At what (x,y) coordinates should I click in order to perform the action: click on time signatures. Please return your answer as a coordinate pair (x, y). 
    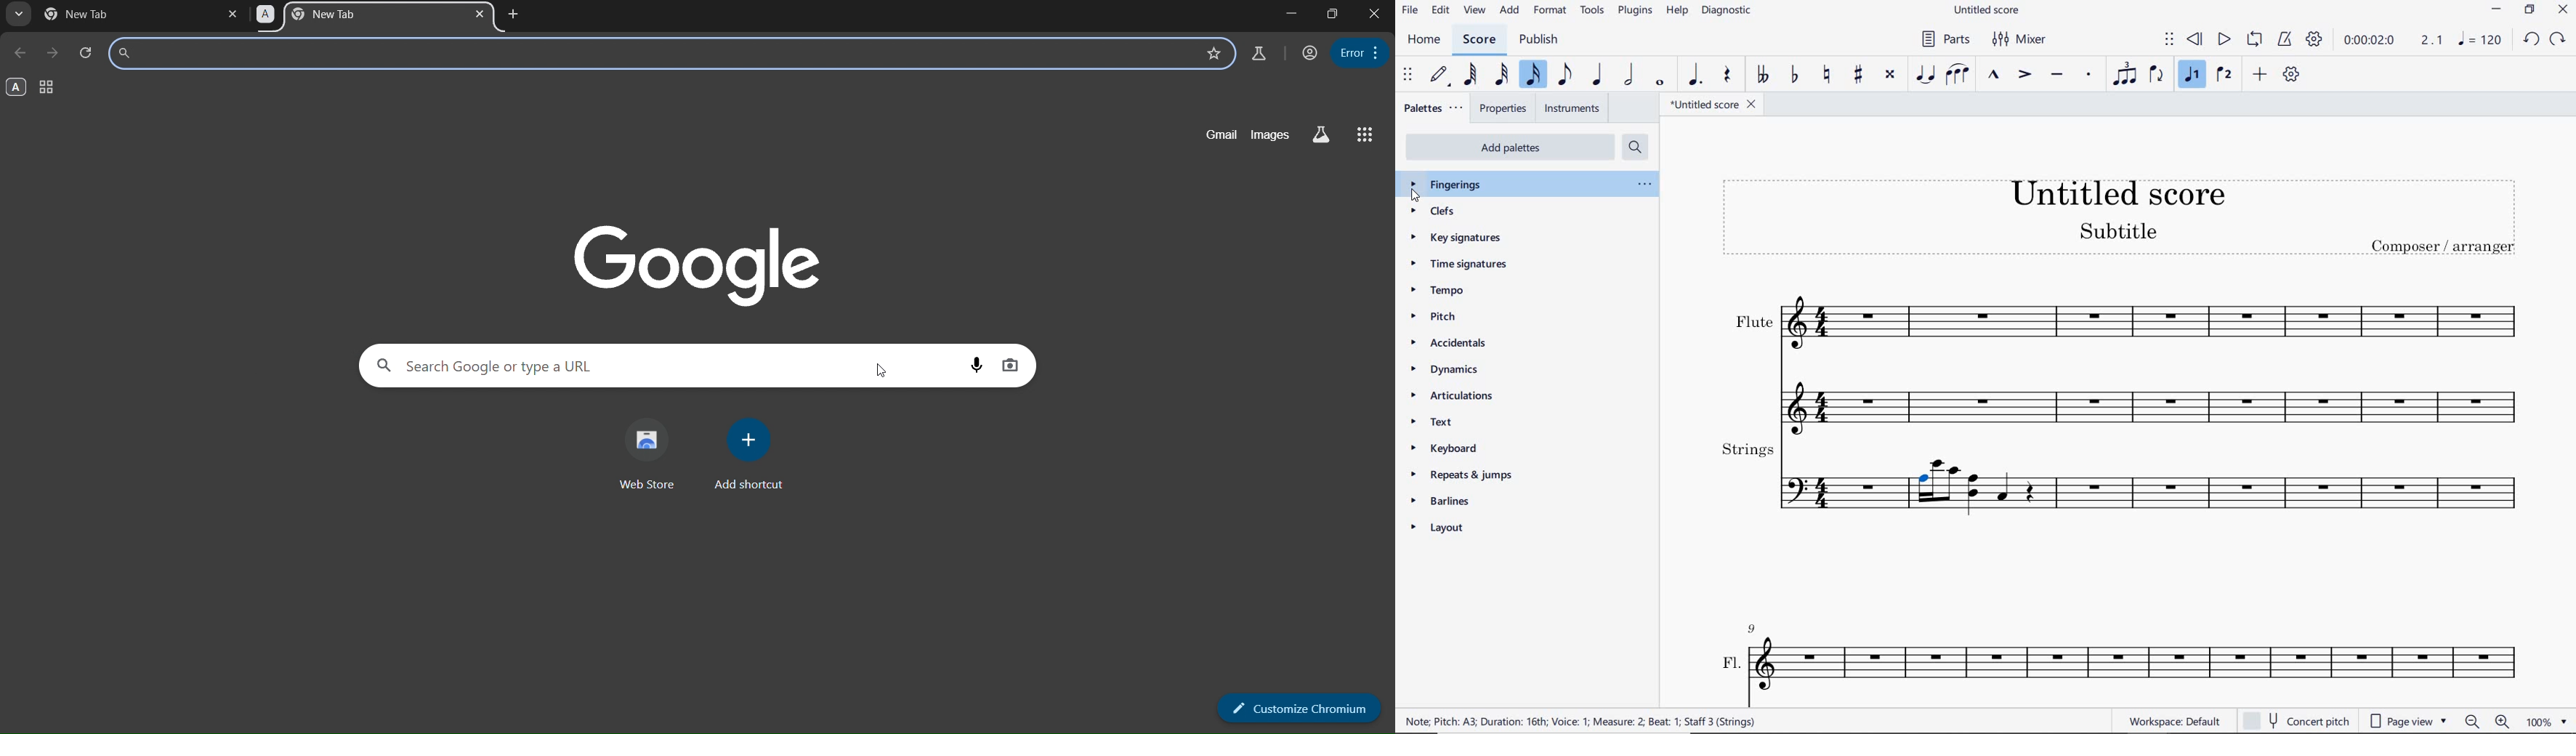
    Looking at the image, I should click on (1463, 264).